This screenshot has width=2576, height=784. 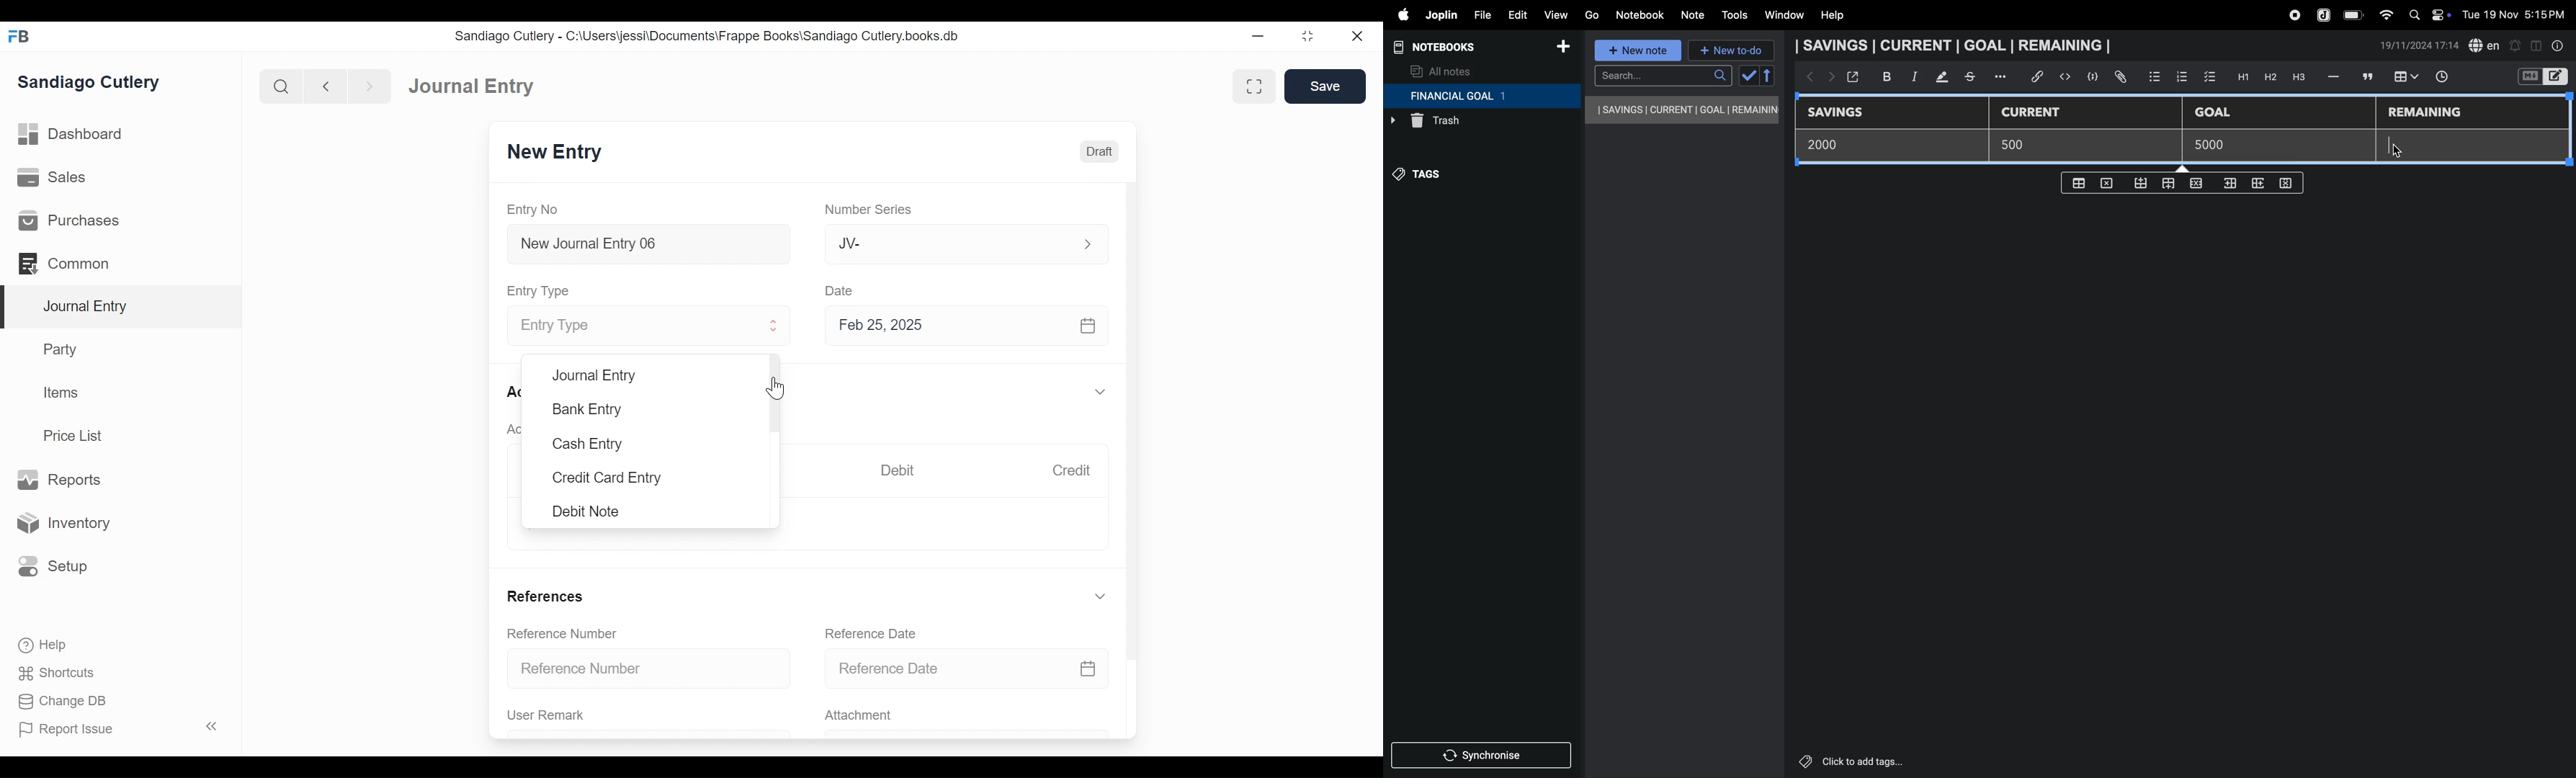 I want to click on record, so click(x=2294, y=15).